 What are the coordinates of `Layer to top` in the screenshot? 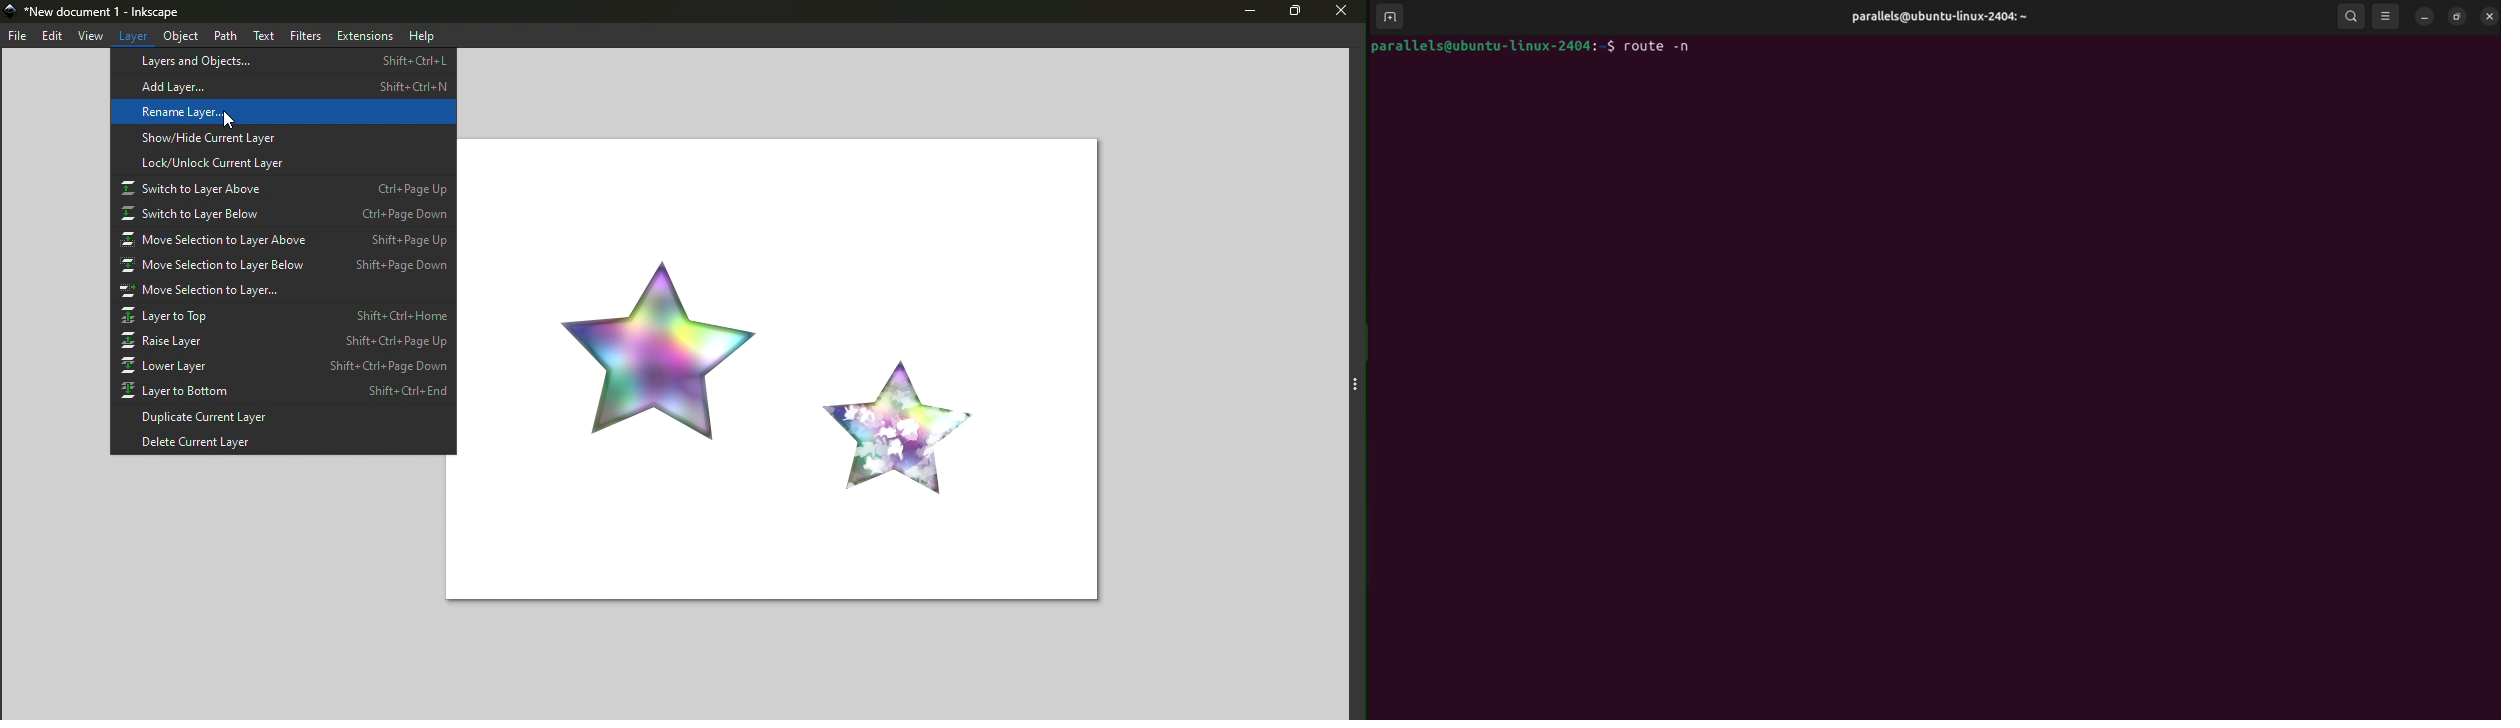 It's located at (285, 313).